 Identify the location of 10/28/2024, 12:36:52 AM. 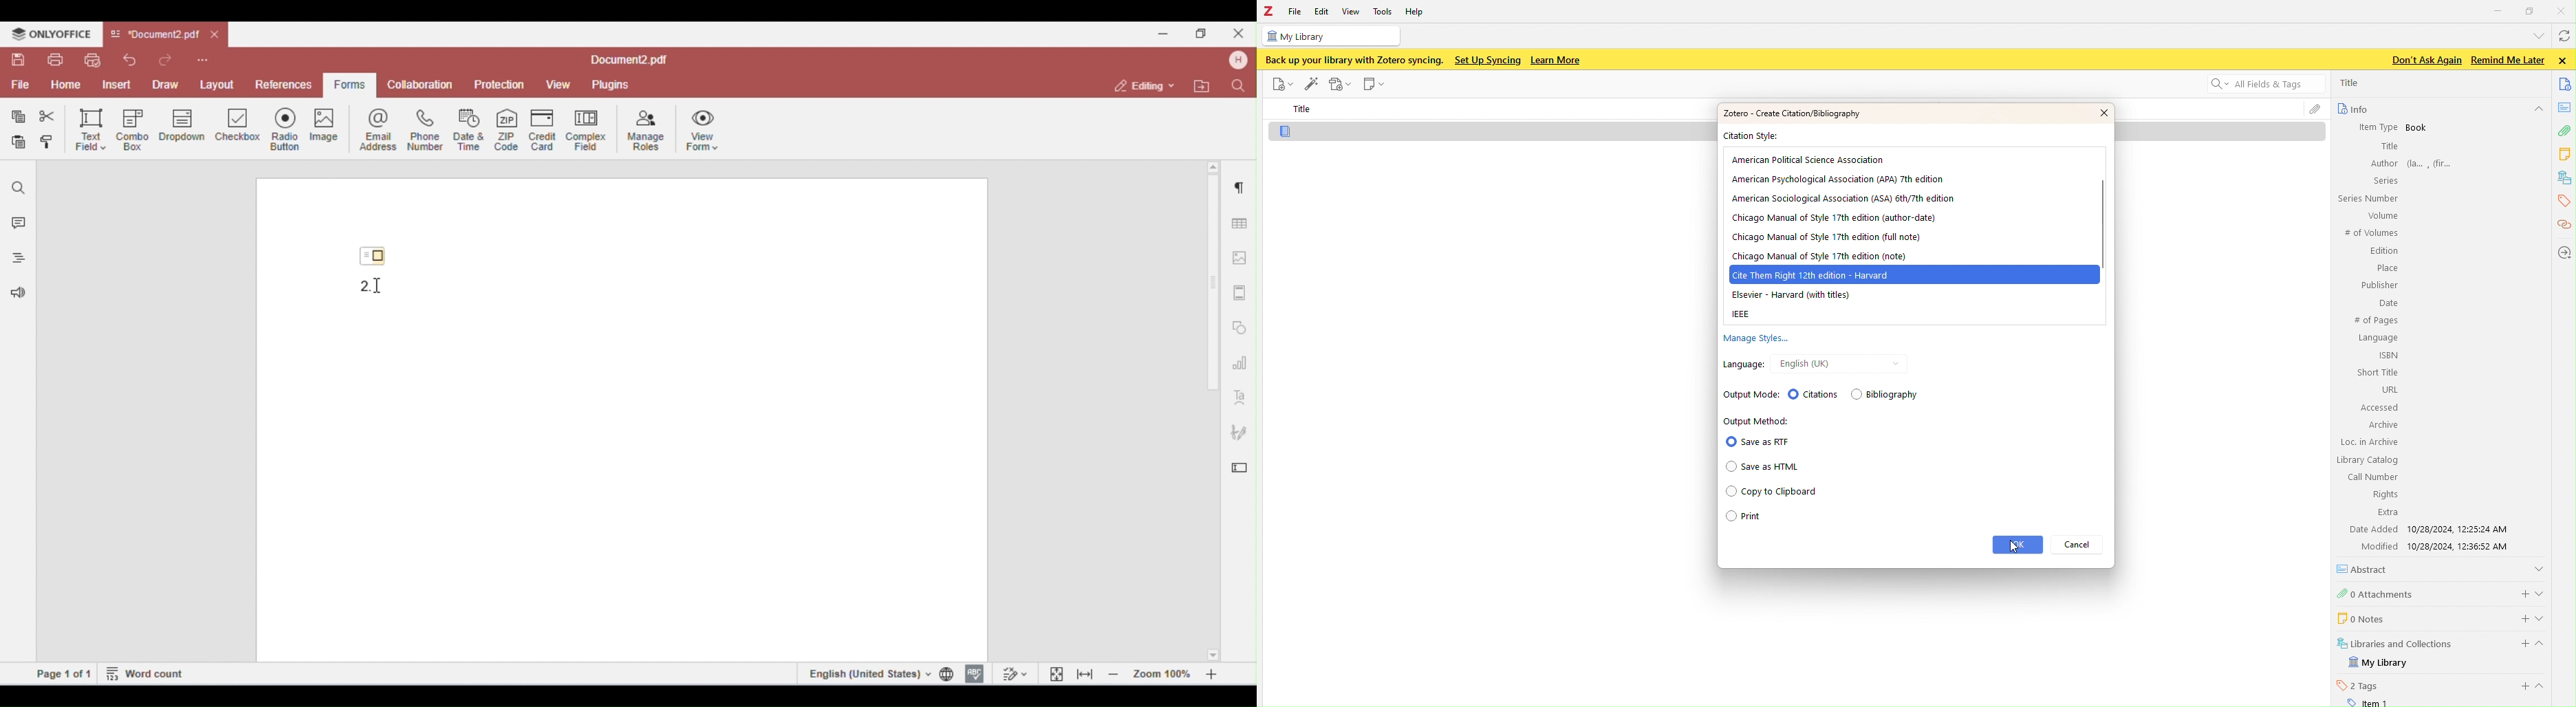
(2463, 547).